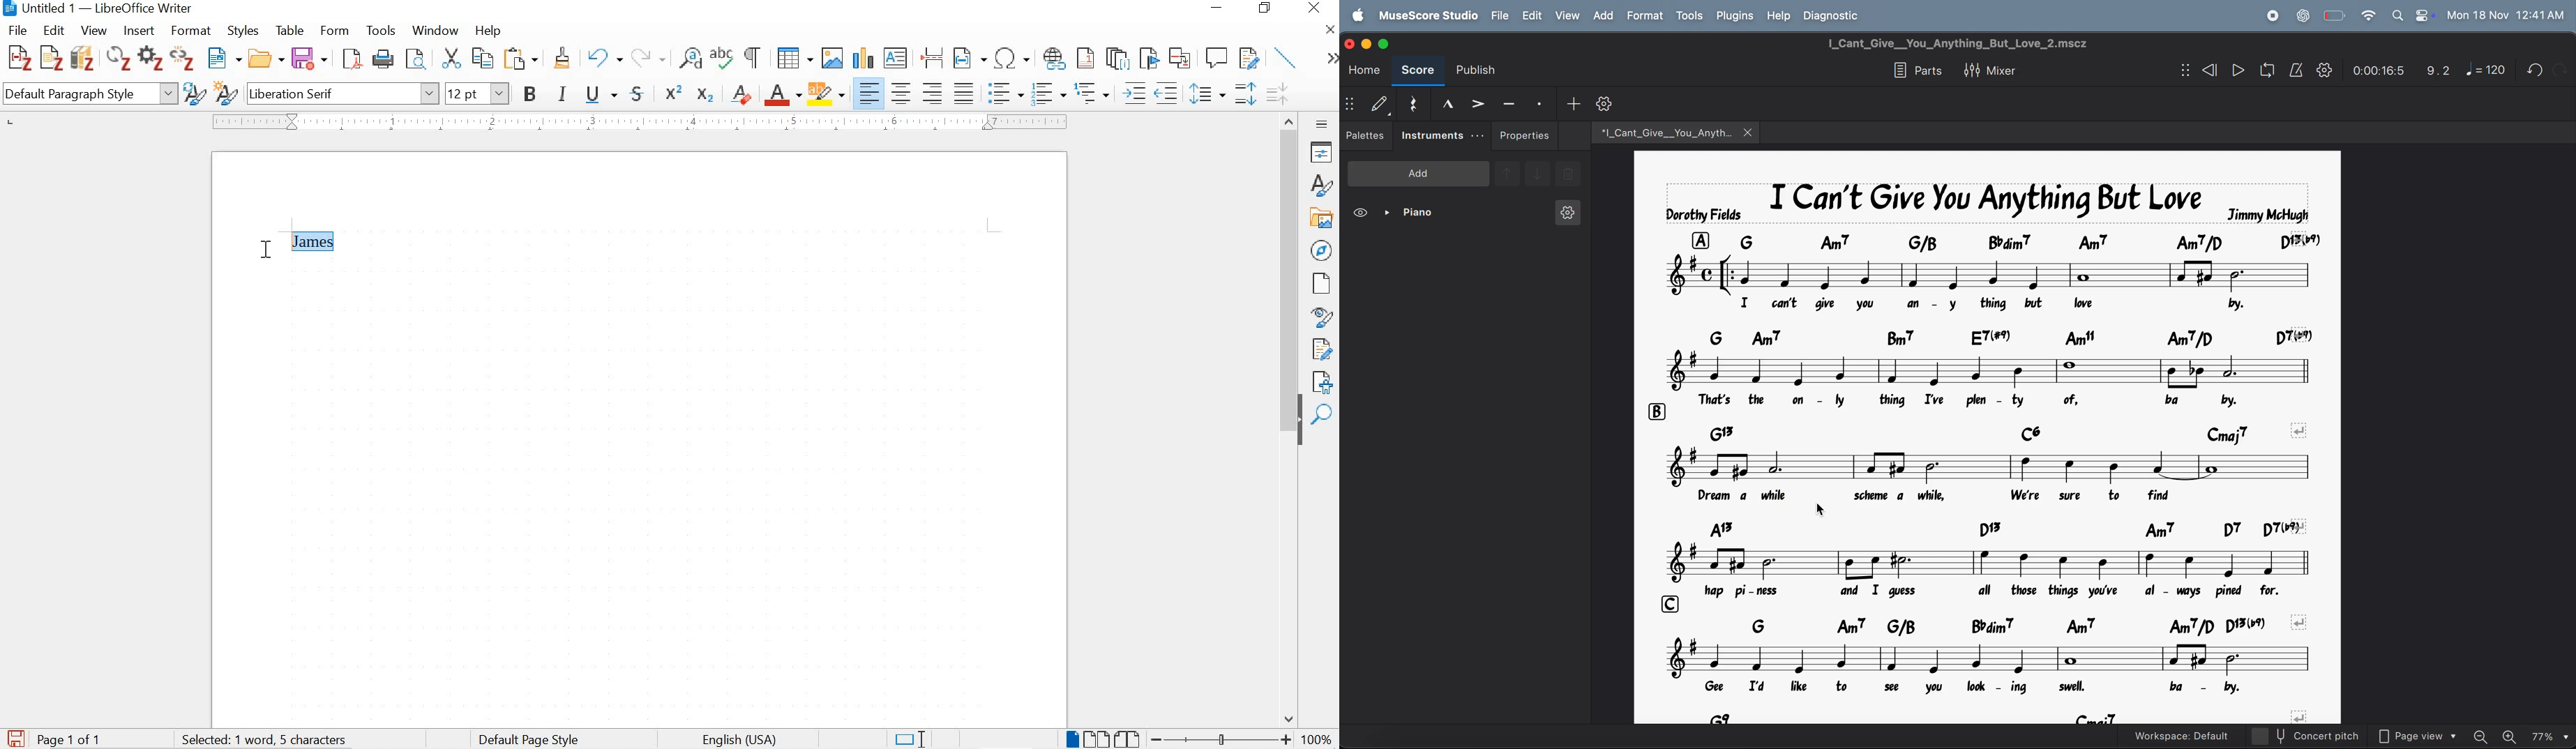  I want to click on gallery, so click(1323, 218).